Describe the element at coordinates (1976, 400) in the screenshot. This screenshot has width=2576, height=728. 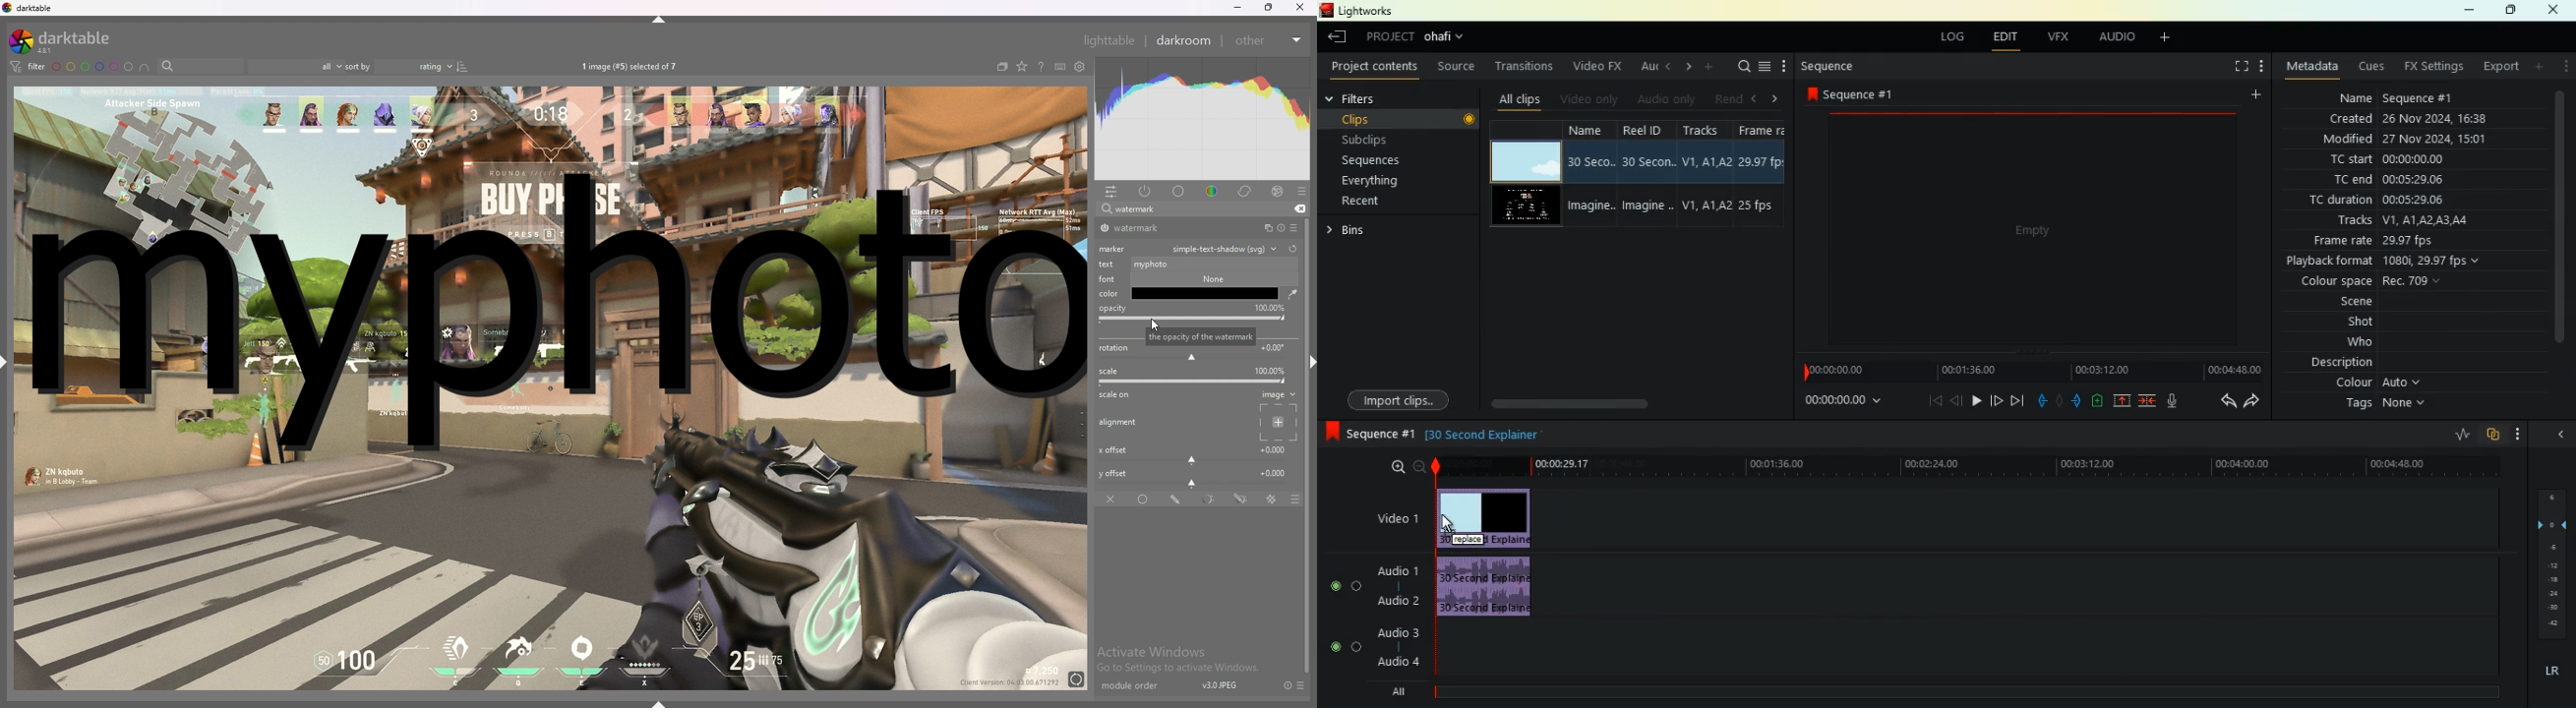
I see `play` at that location.